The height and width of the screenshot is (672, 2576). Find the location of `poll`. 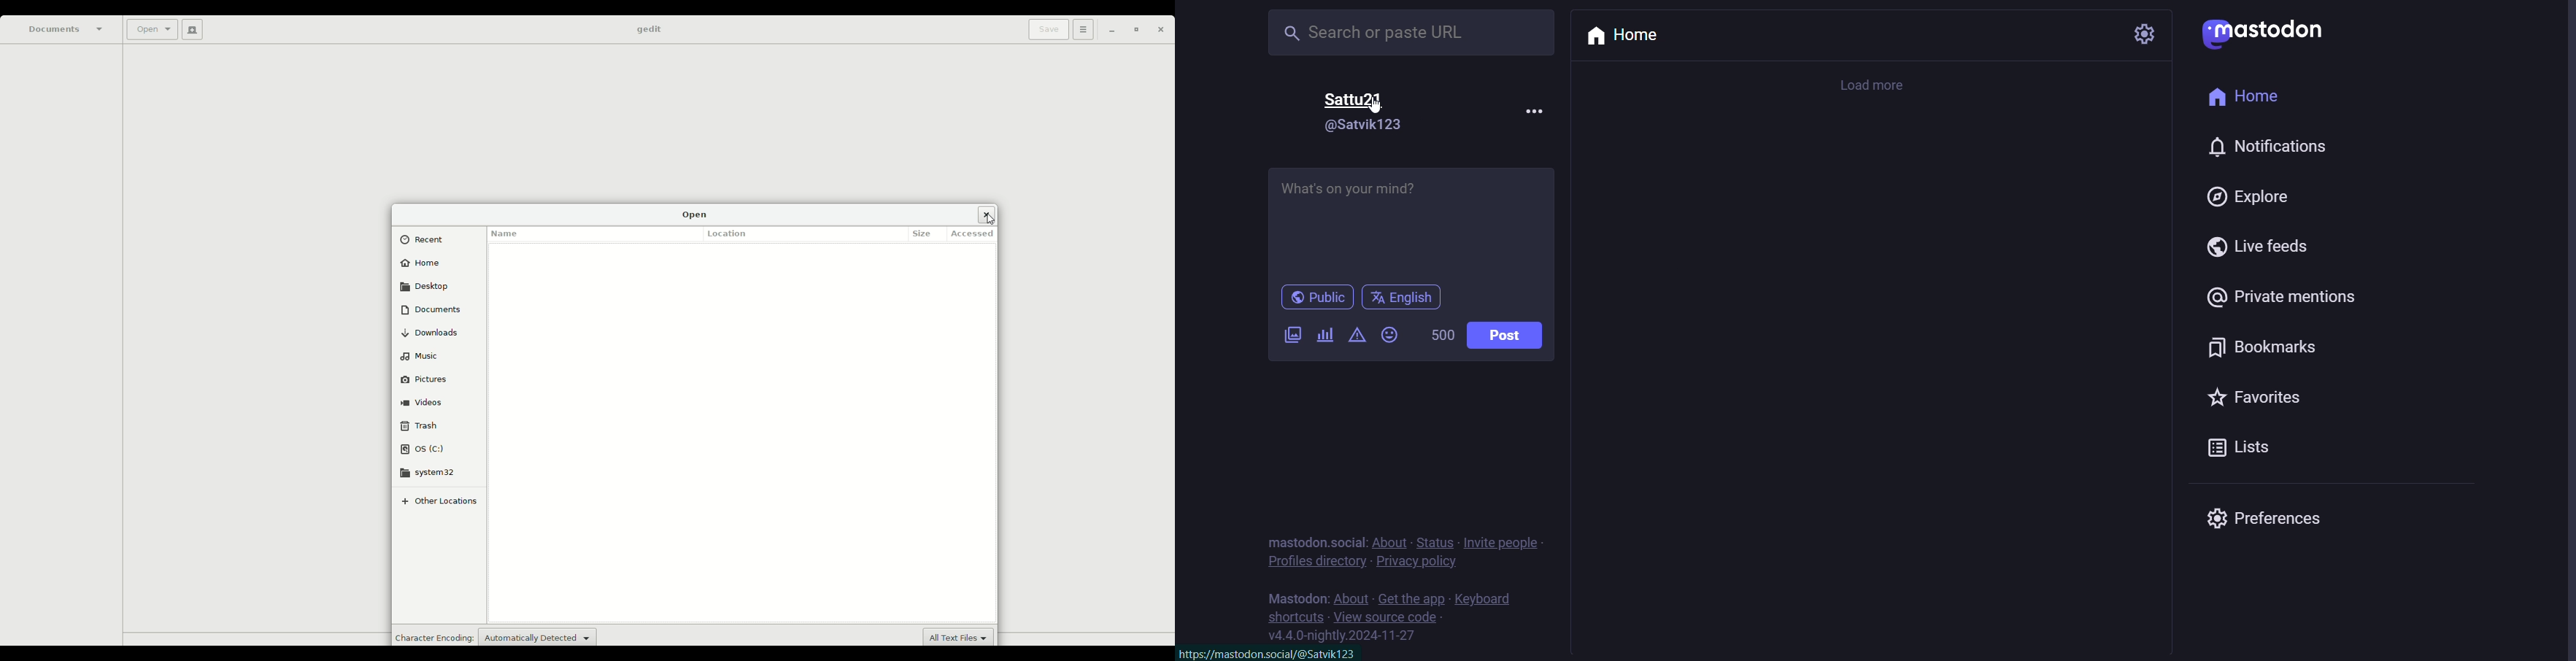

poll is located at coordinates (1323, 335).